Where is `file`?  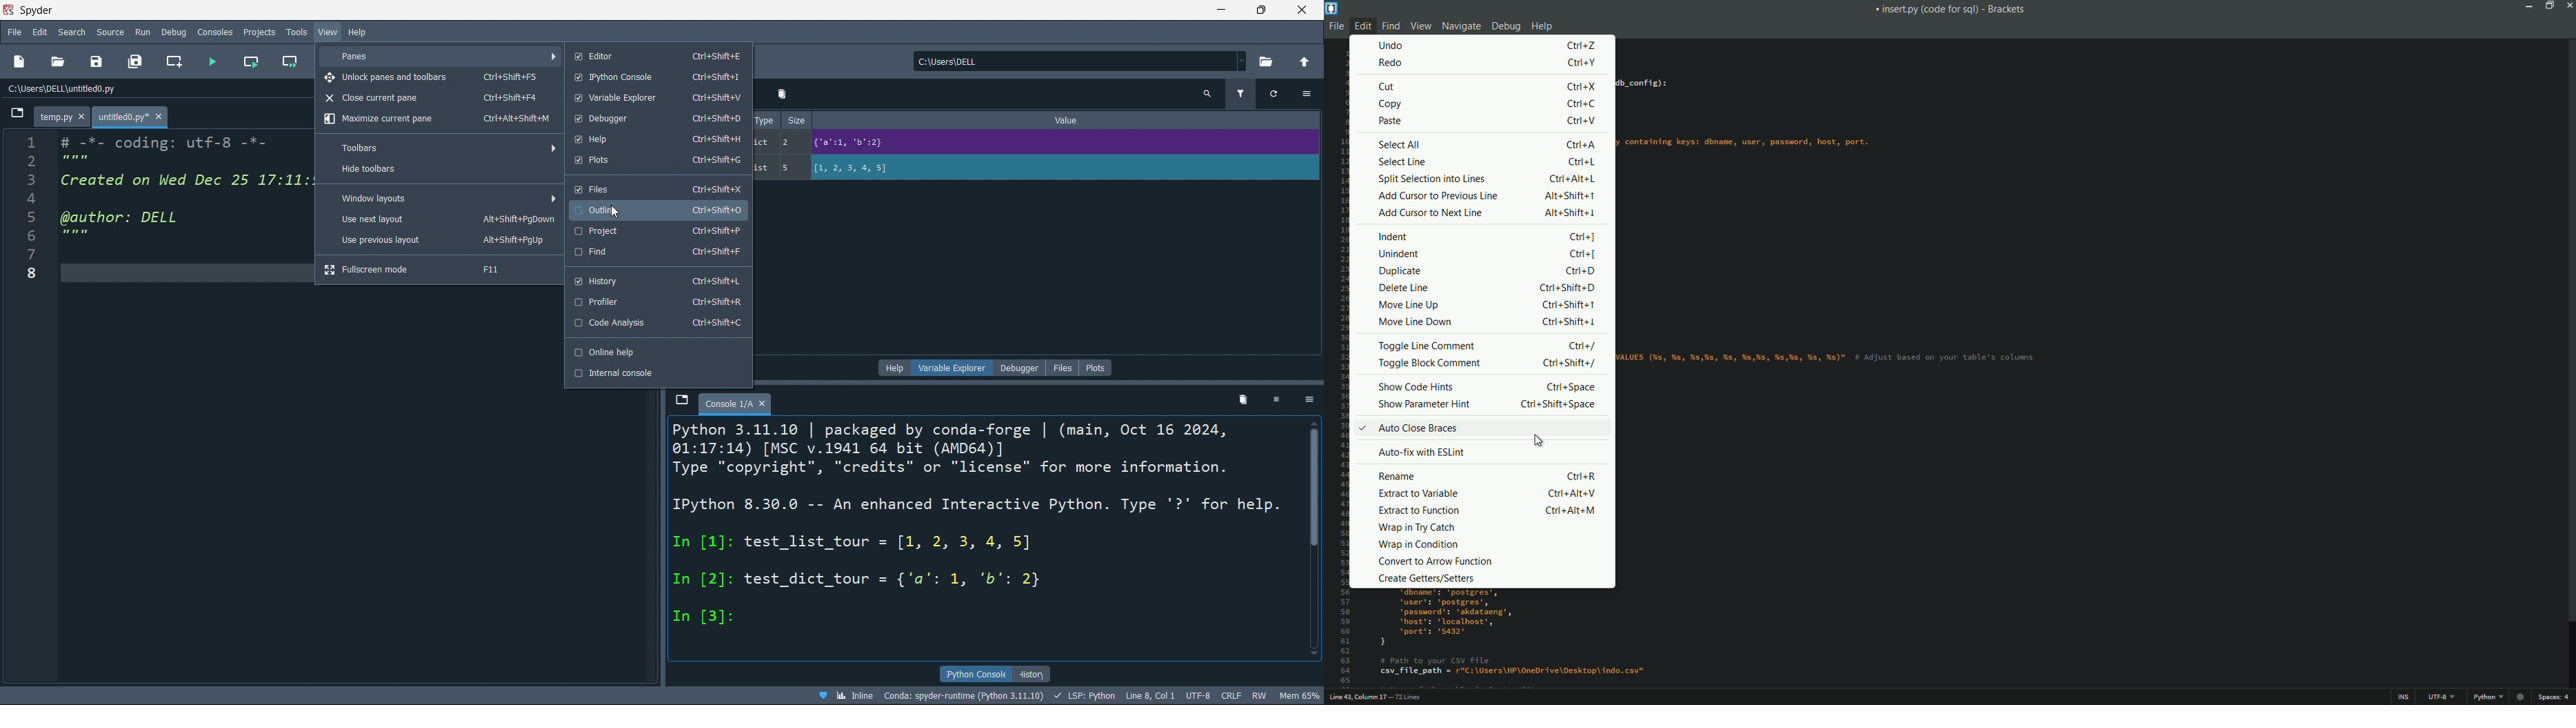
file is located at coordinates (1059, 366).